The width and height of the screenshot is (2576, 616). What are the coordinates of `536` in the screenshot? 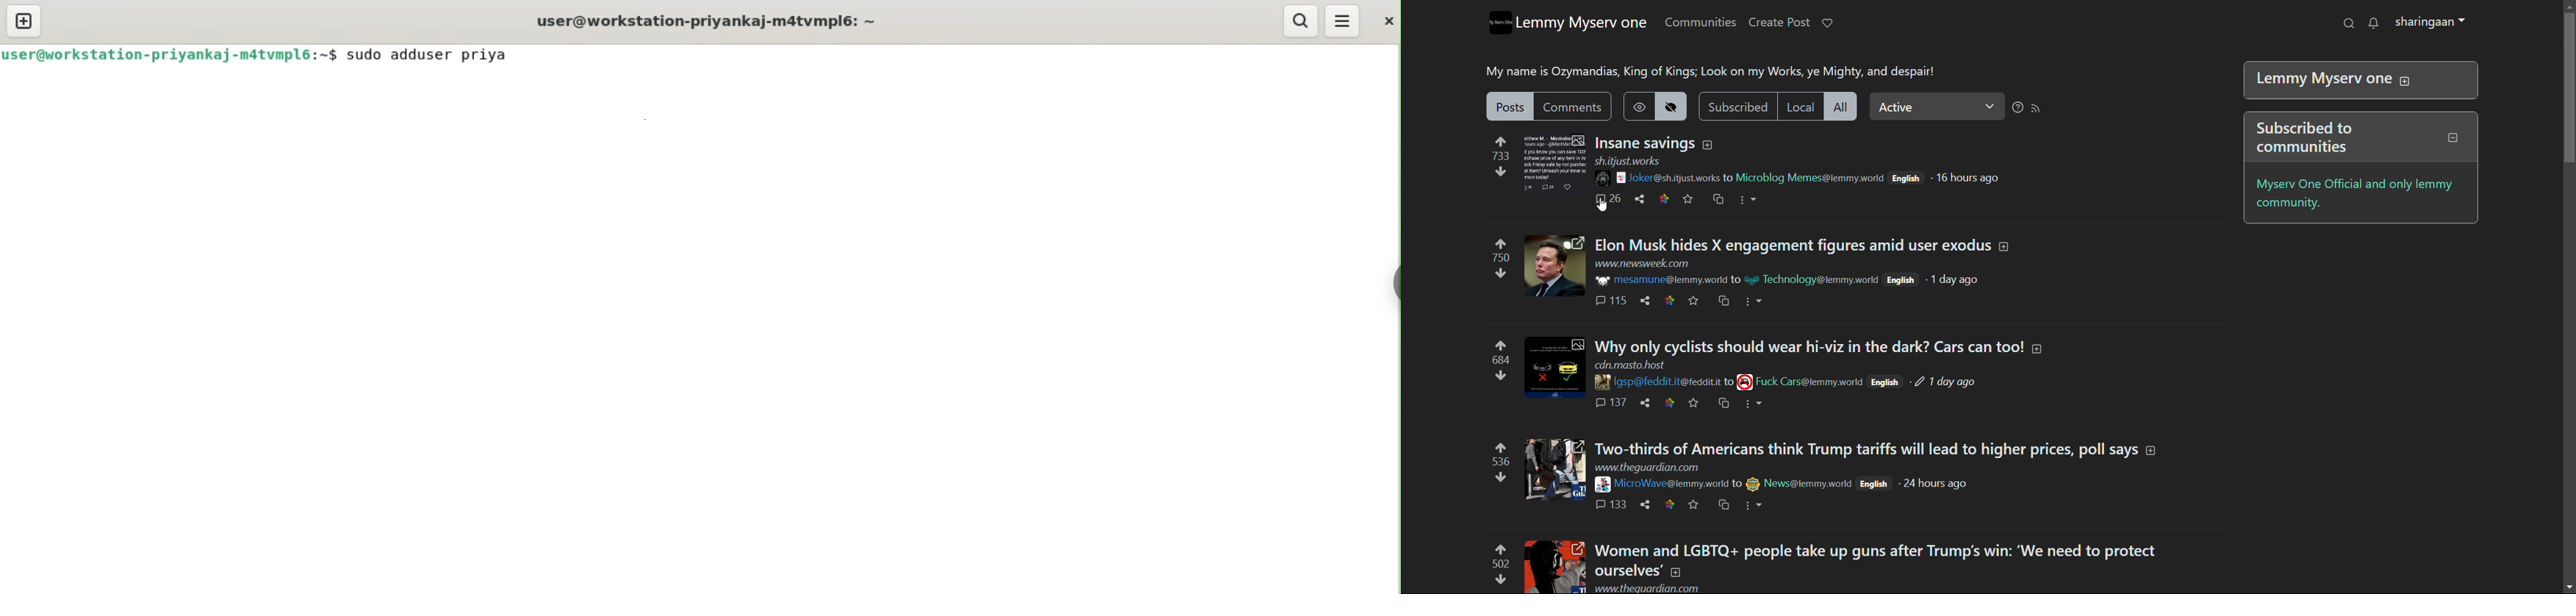 It's located at (1501, 463).